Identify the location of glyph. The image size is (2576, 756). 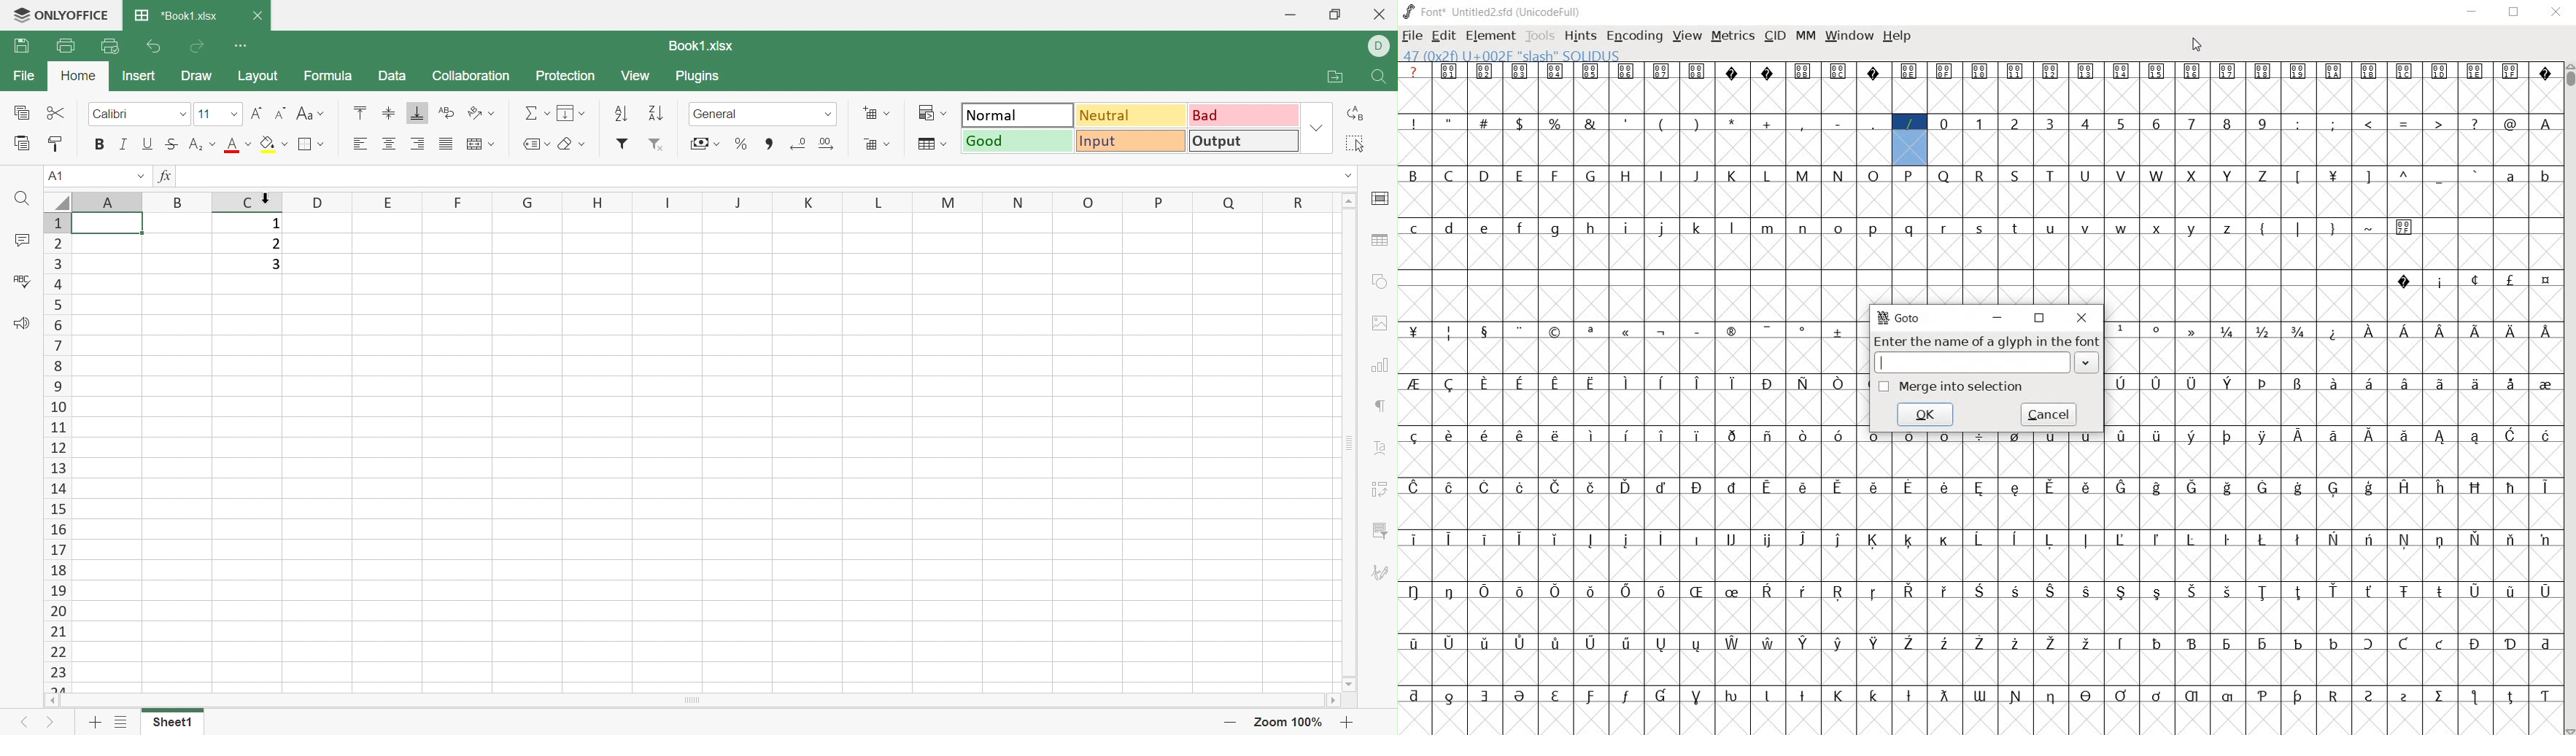
(2334, 591).